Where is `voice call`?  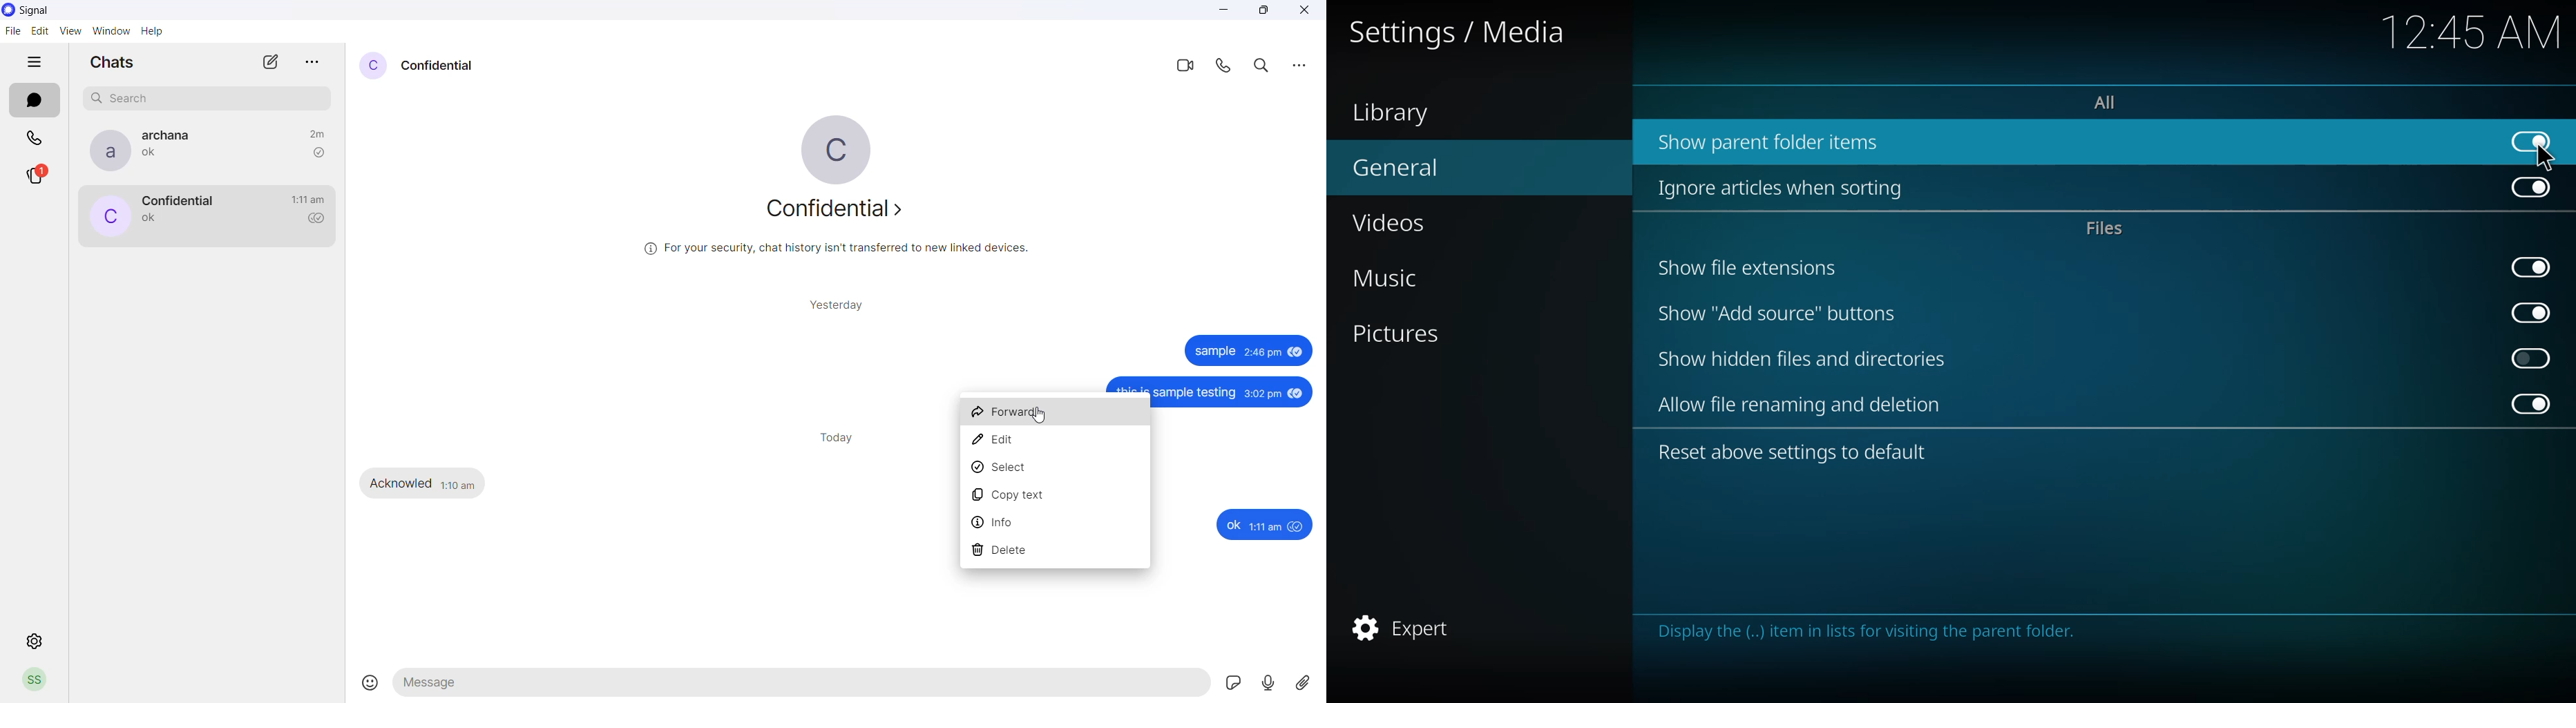 voice call is located at coordinates (1226, 66).